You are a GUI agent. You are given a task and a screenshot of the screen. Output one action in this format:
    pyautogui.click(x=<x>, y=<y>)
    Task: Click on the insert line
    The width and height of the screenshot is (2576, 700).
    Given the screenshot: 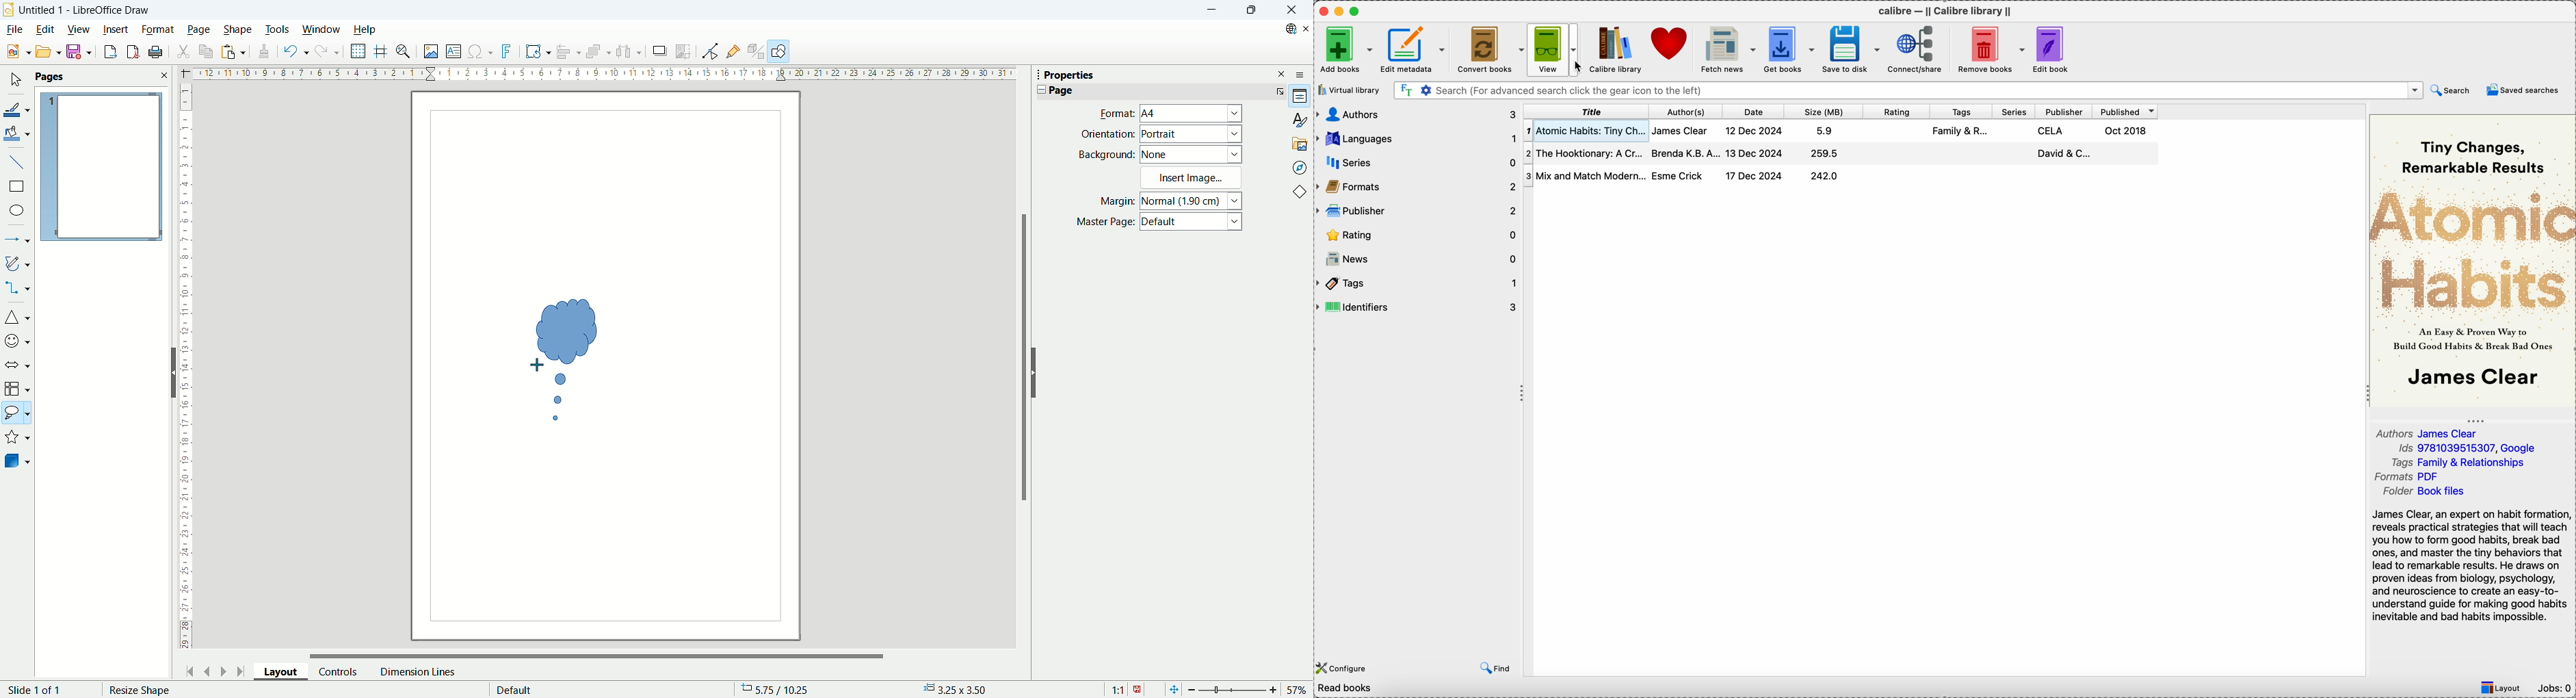 What is the action you would take?
    pyautogui.click(x=16, y=161)
    